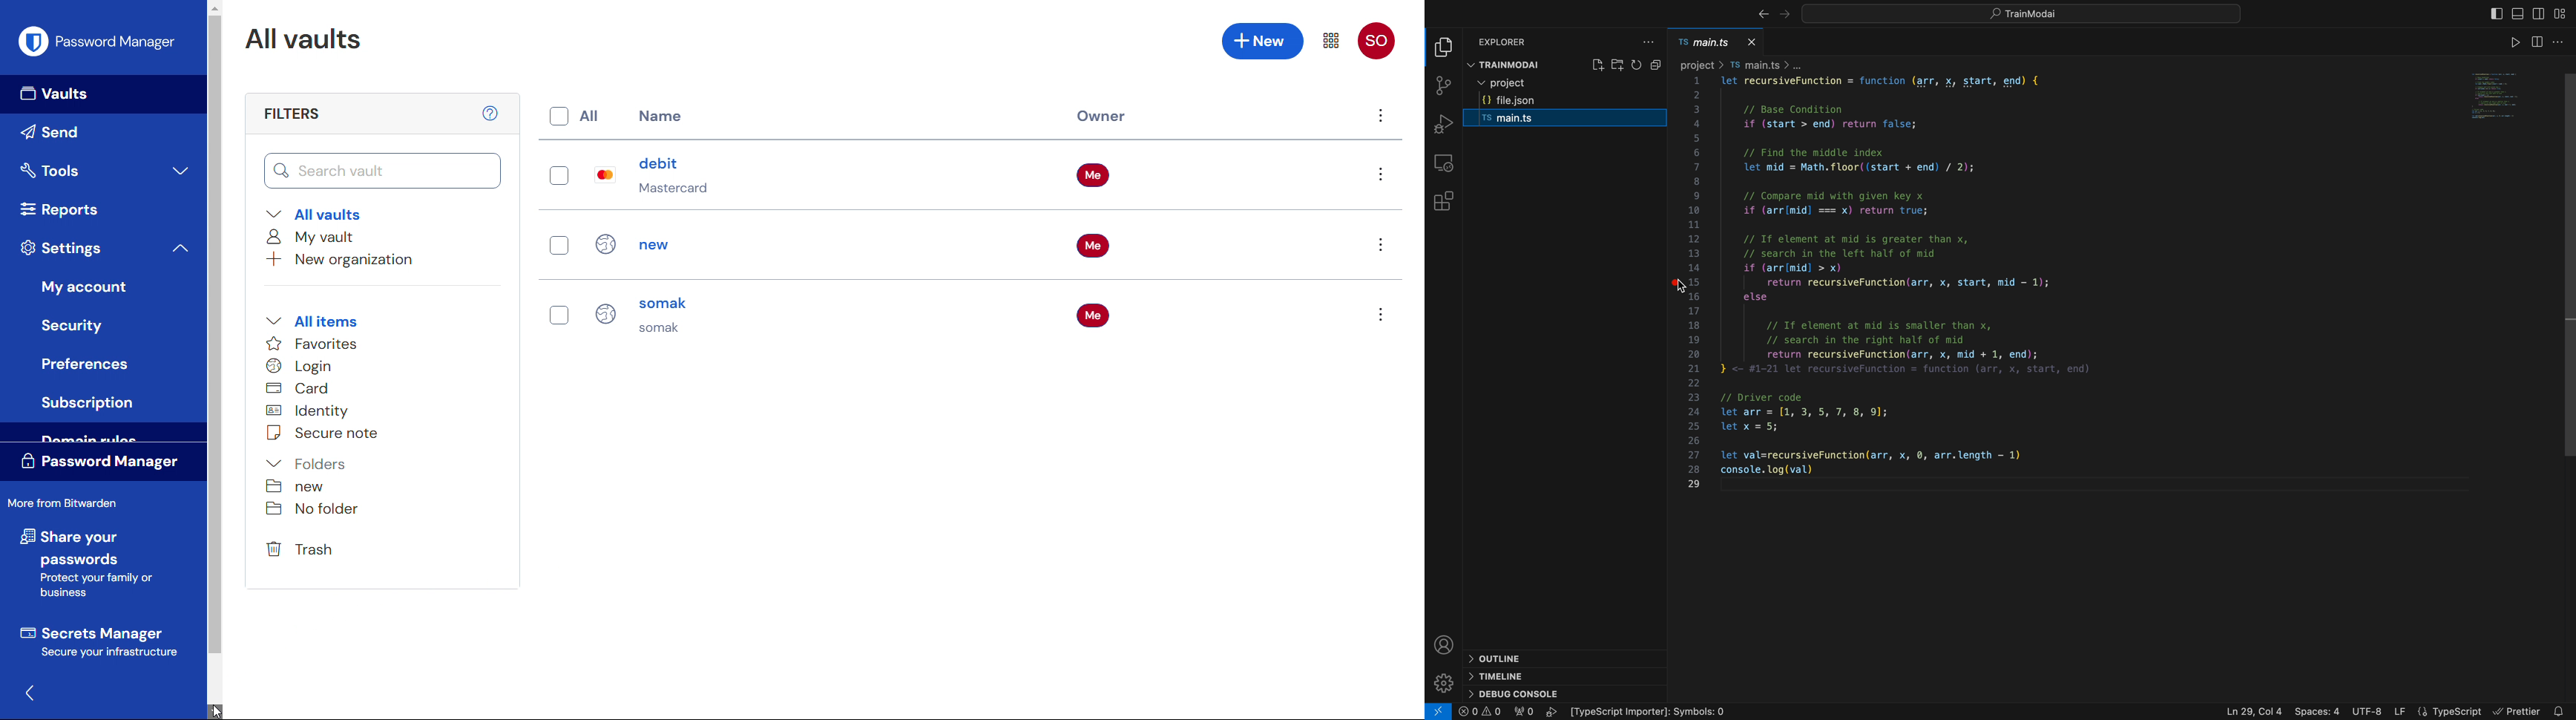  Describe the element at coordinates (30, 694) in the screenshot. I see `Hide sidebar ` at that location.